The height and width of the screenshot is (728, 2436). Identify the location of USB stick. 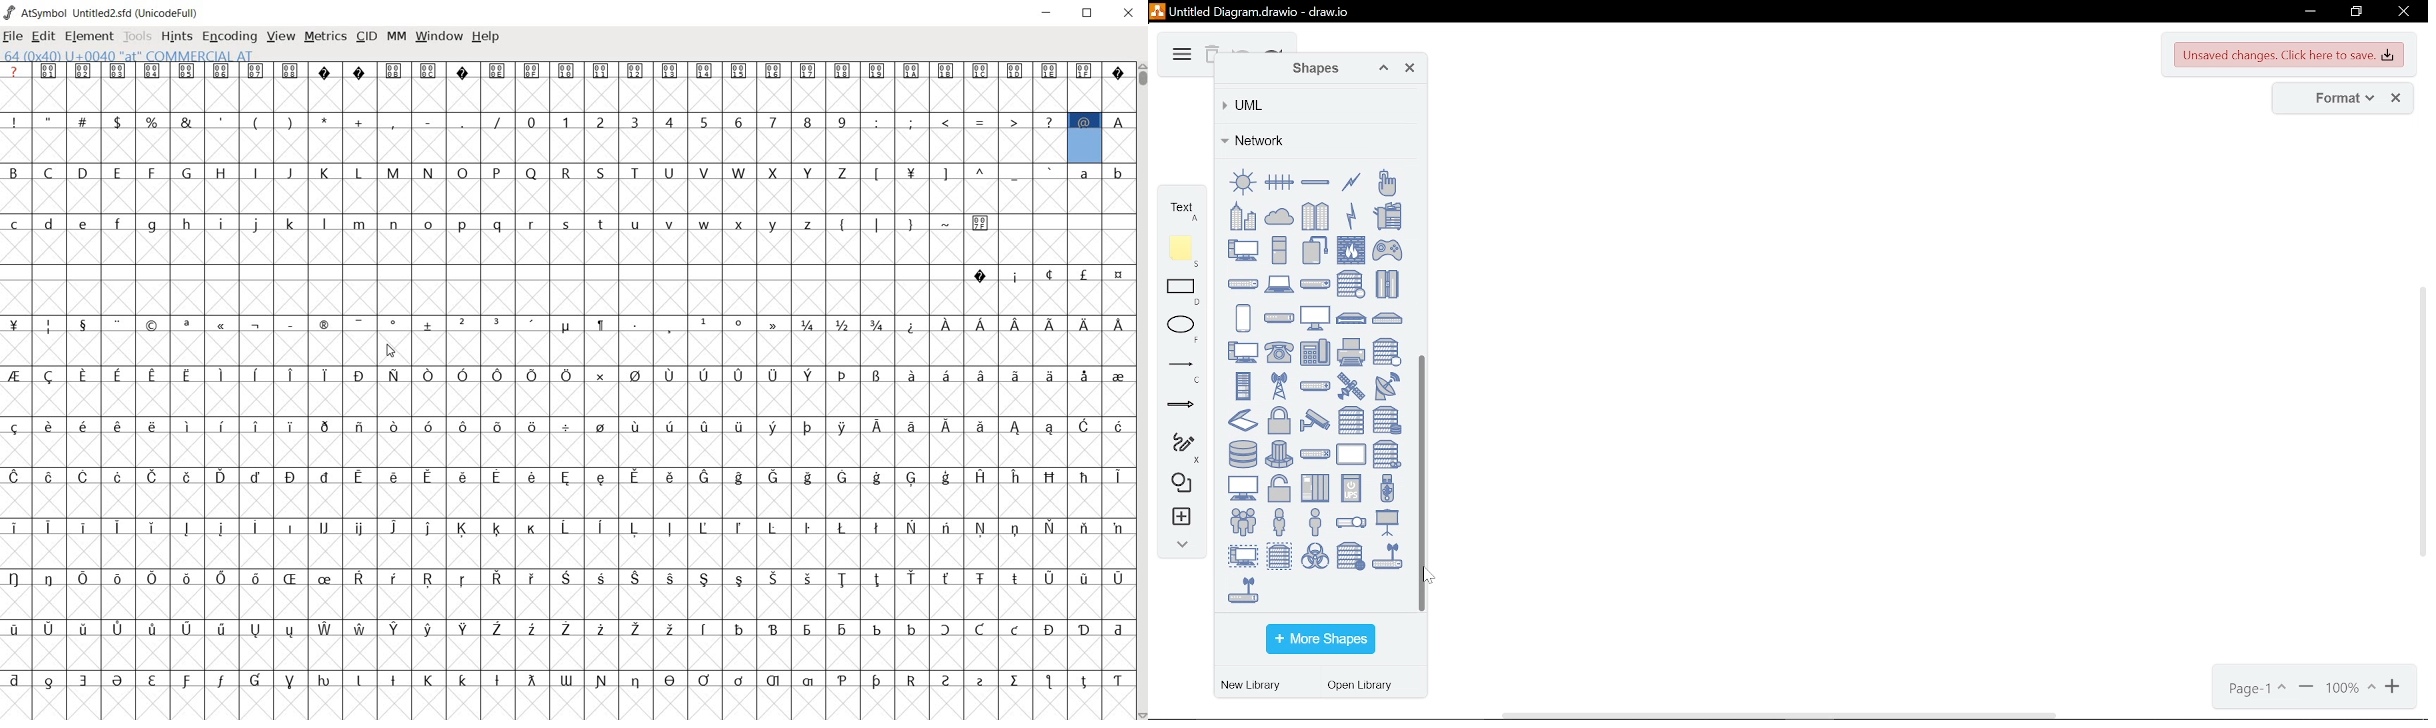
(1387, 488).